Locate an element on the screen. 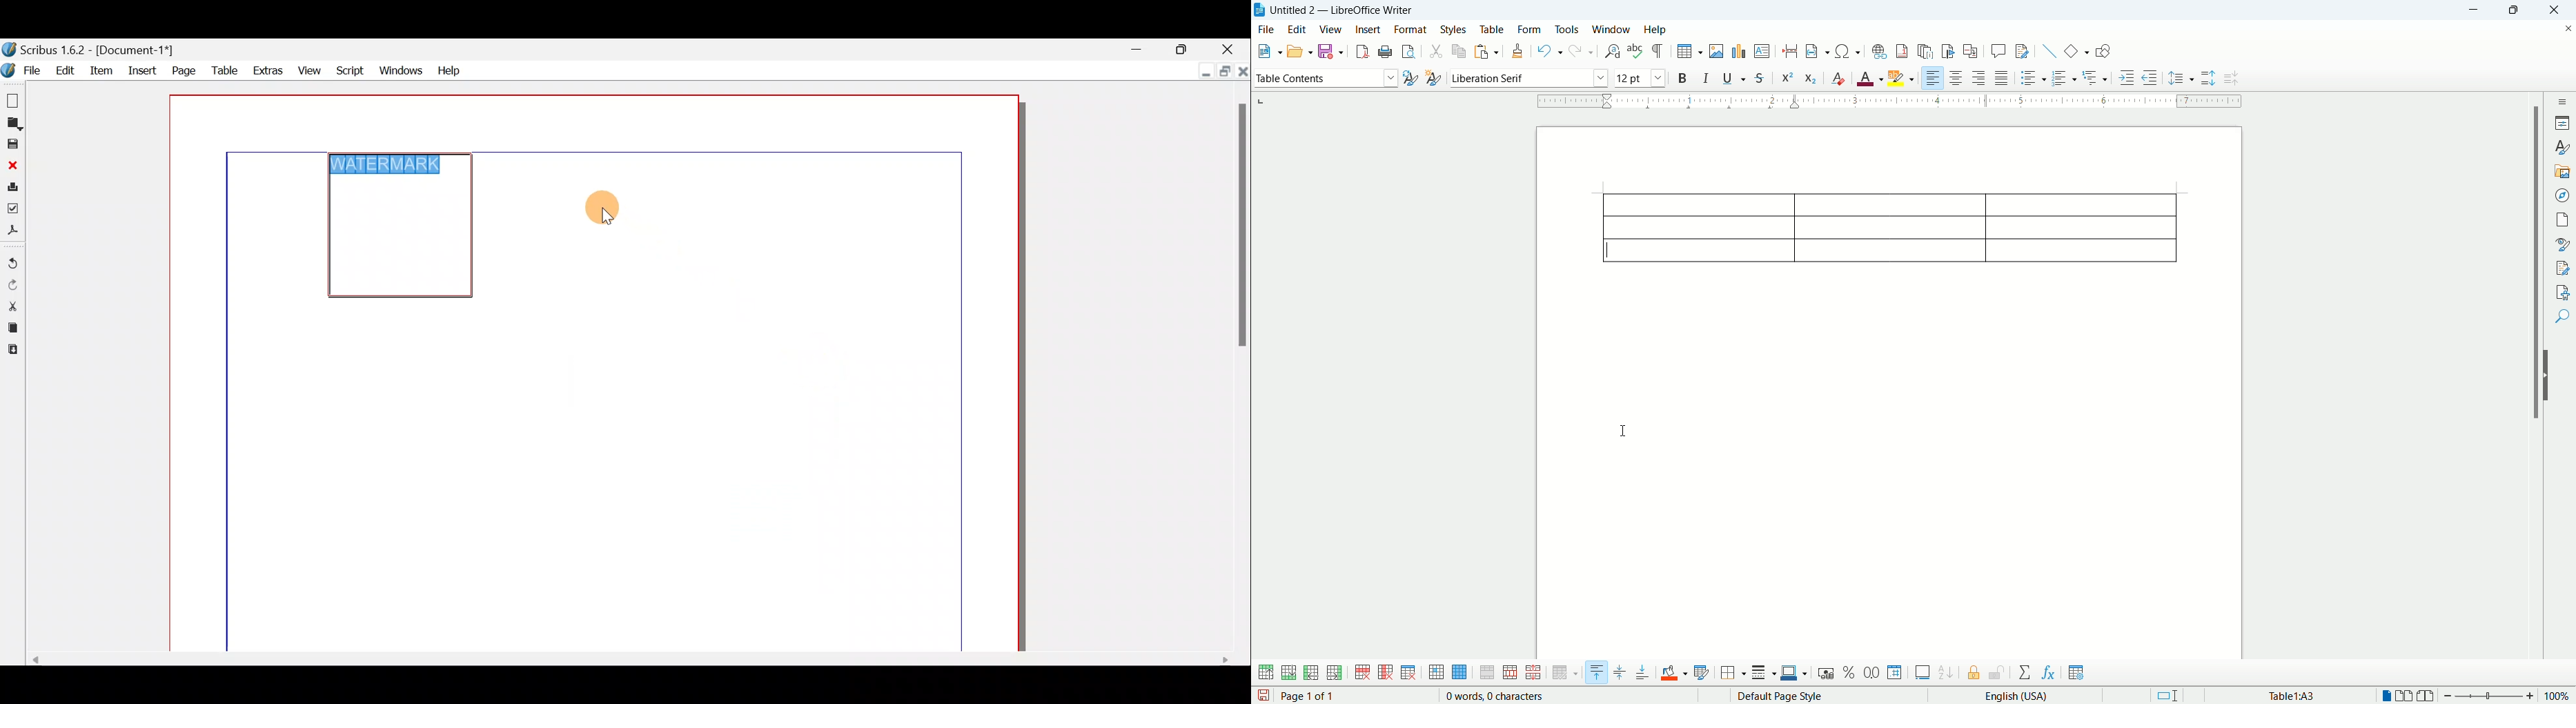  save is located at coordinates (1332, 52).